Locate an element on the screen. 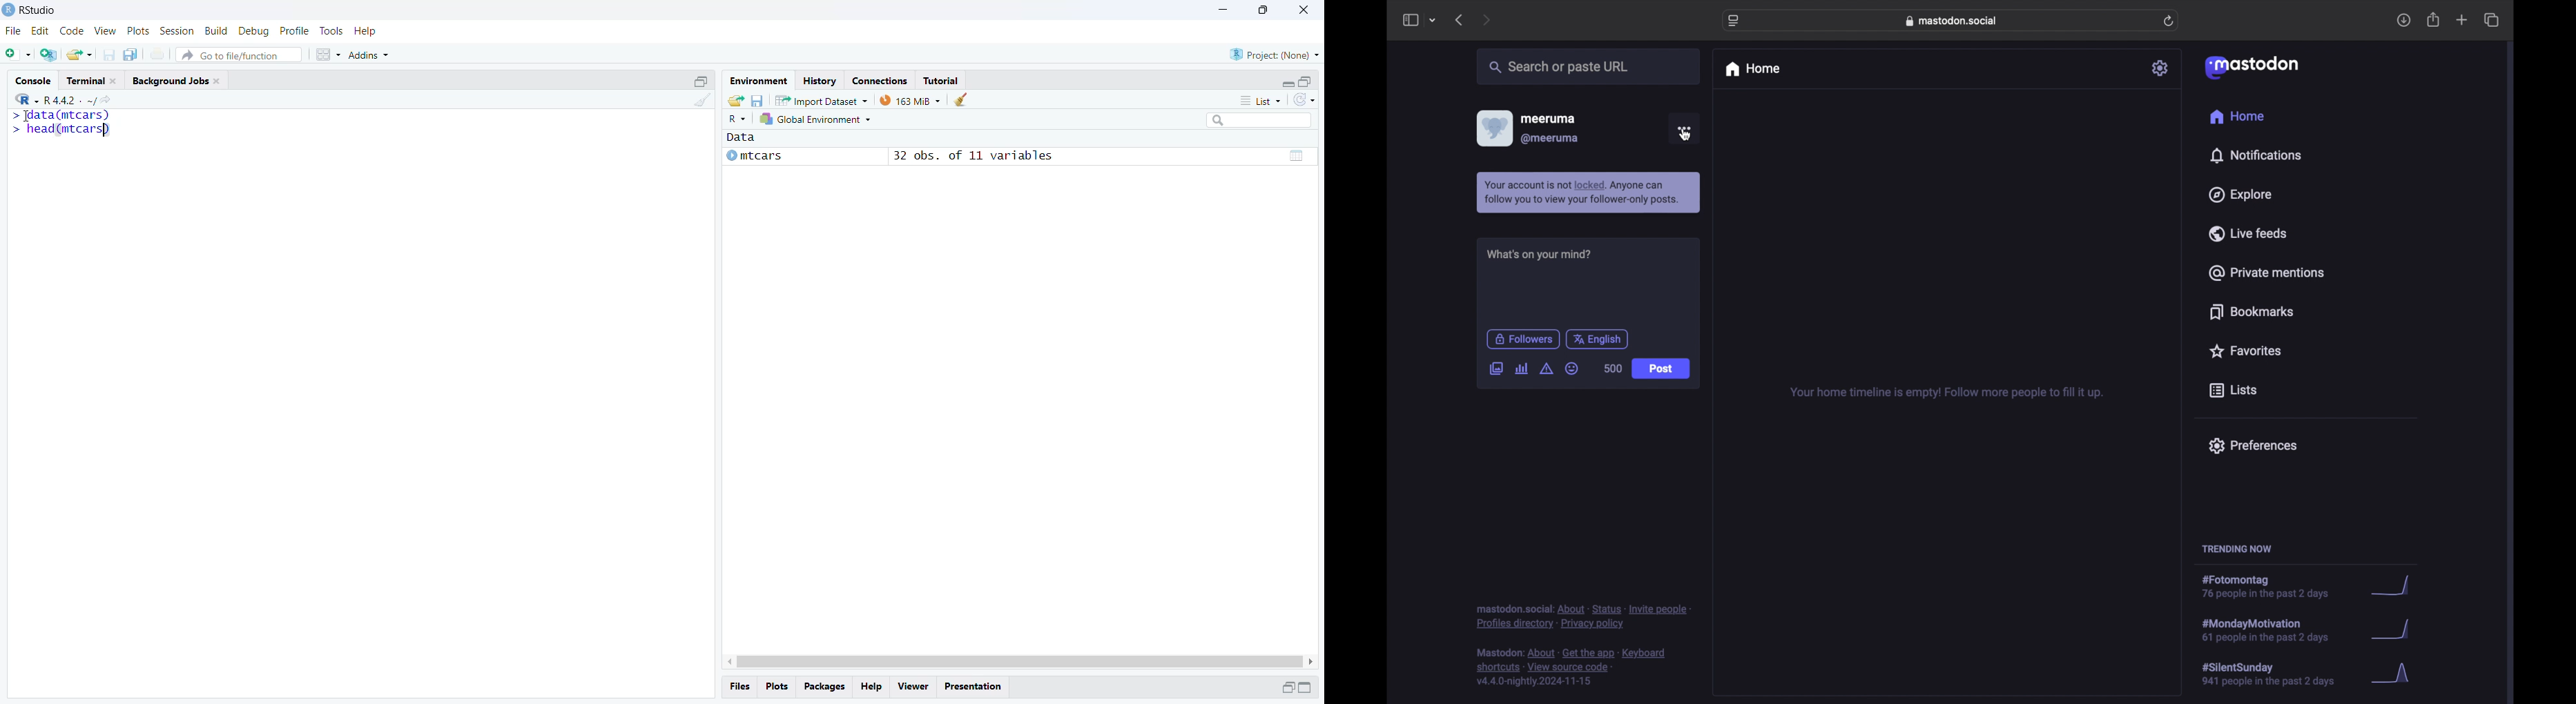  clean is located at coordinates (961, 99).